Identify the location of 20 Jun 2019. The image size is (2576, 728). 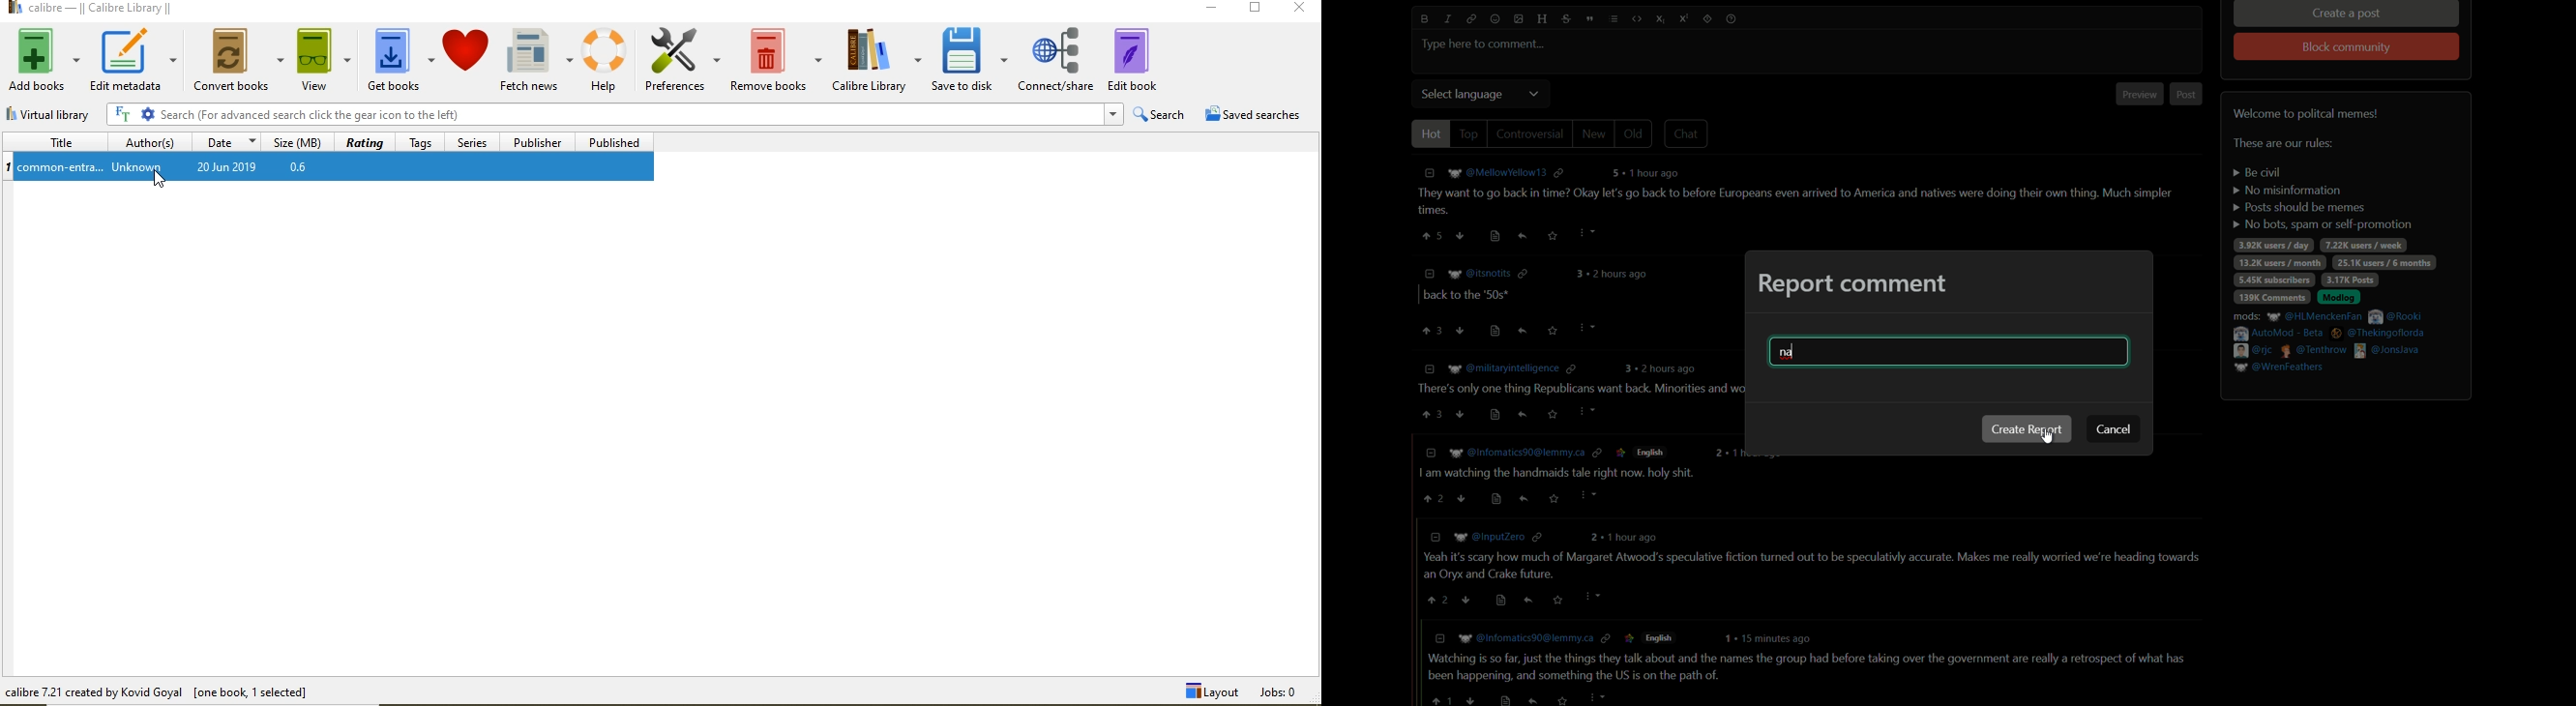
(226, 168).